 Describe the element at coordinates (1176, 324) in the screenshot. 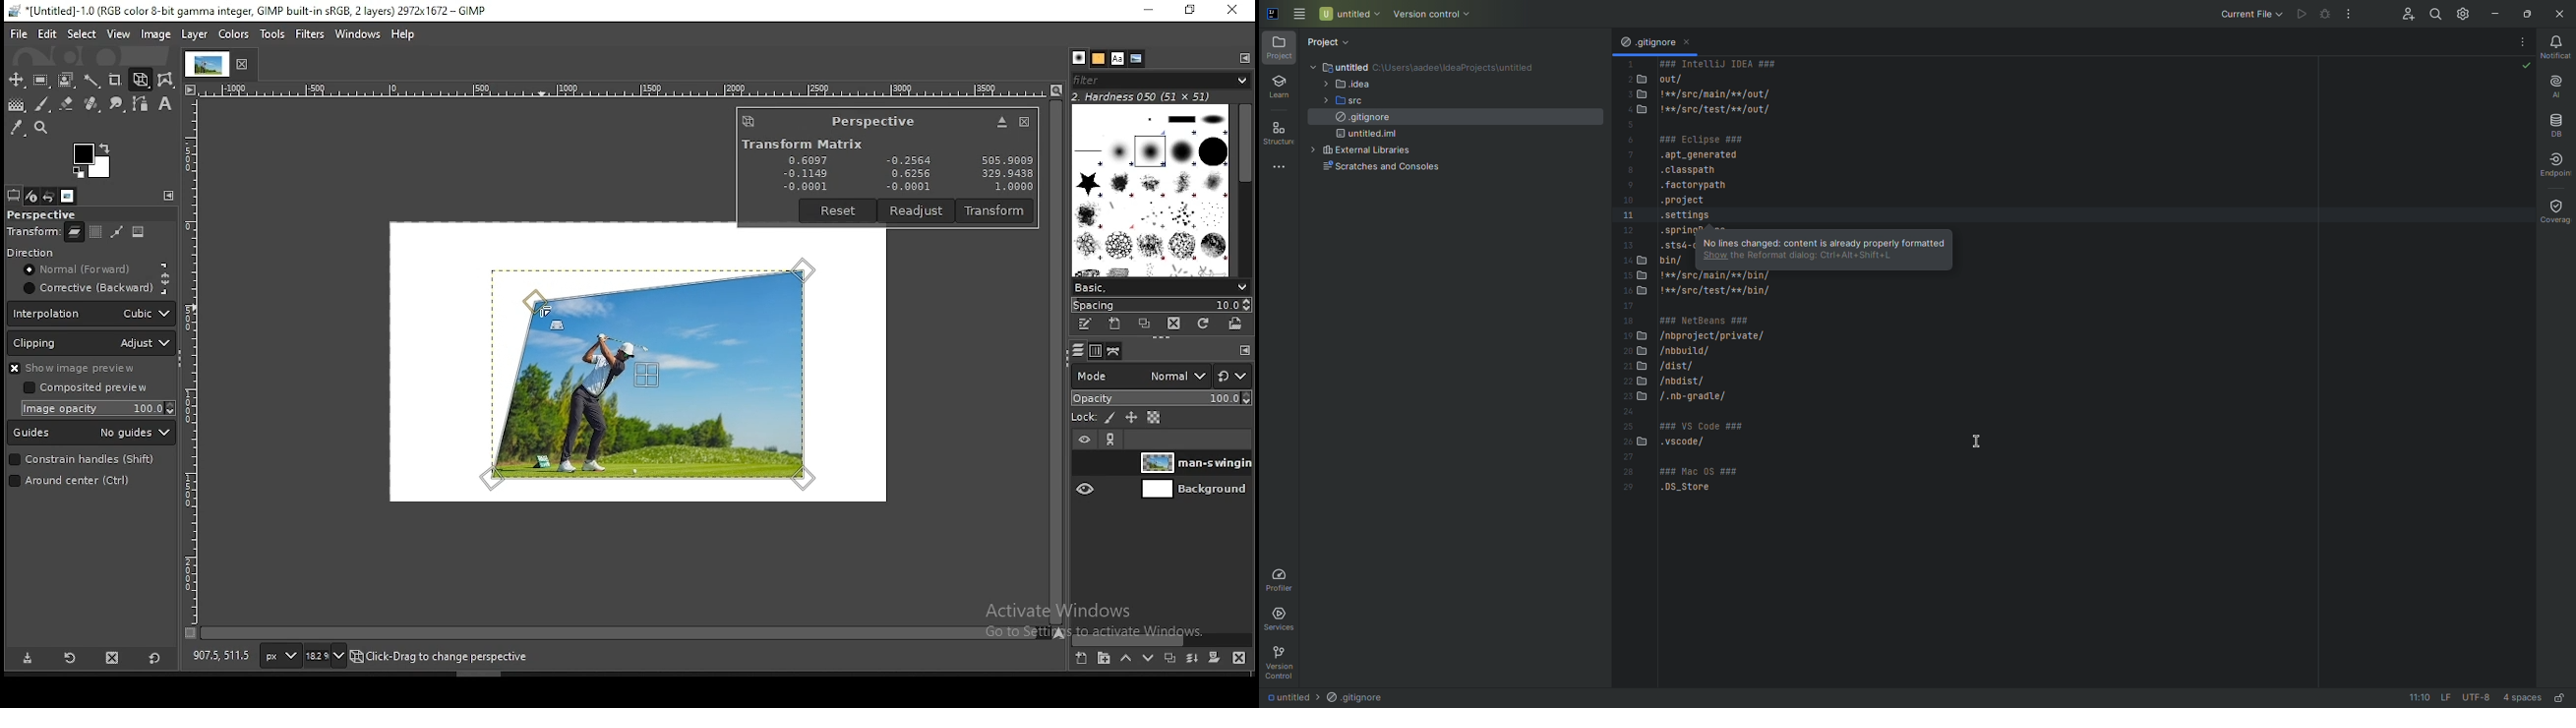

I see `delete brush` at that location.